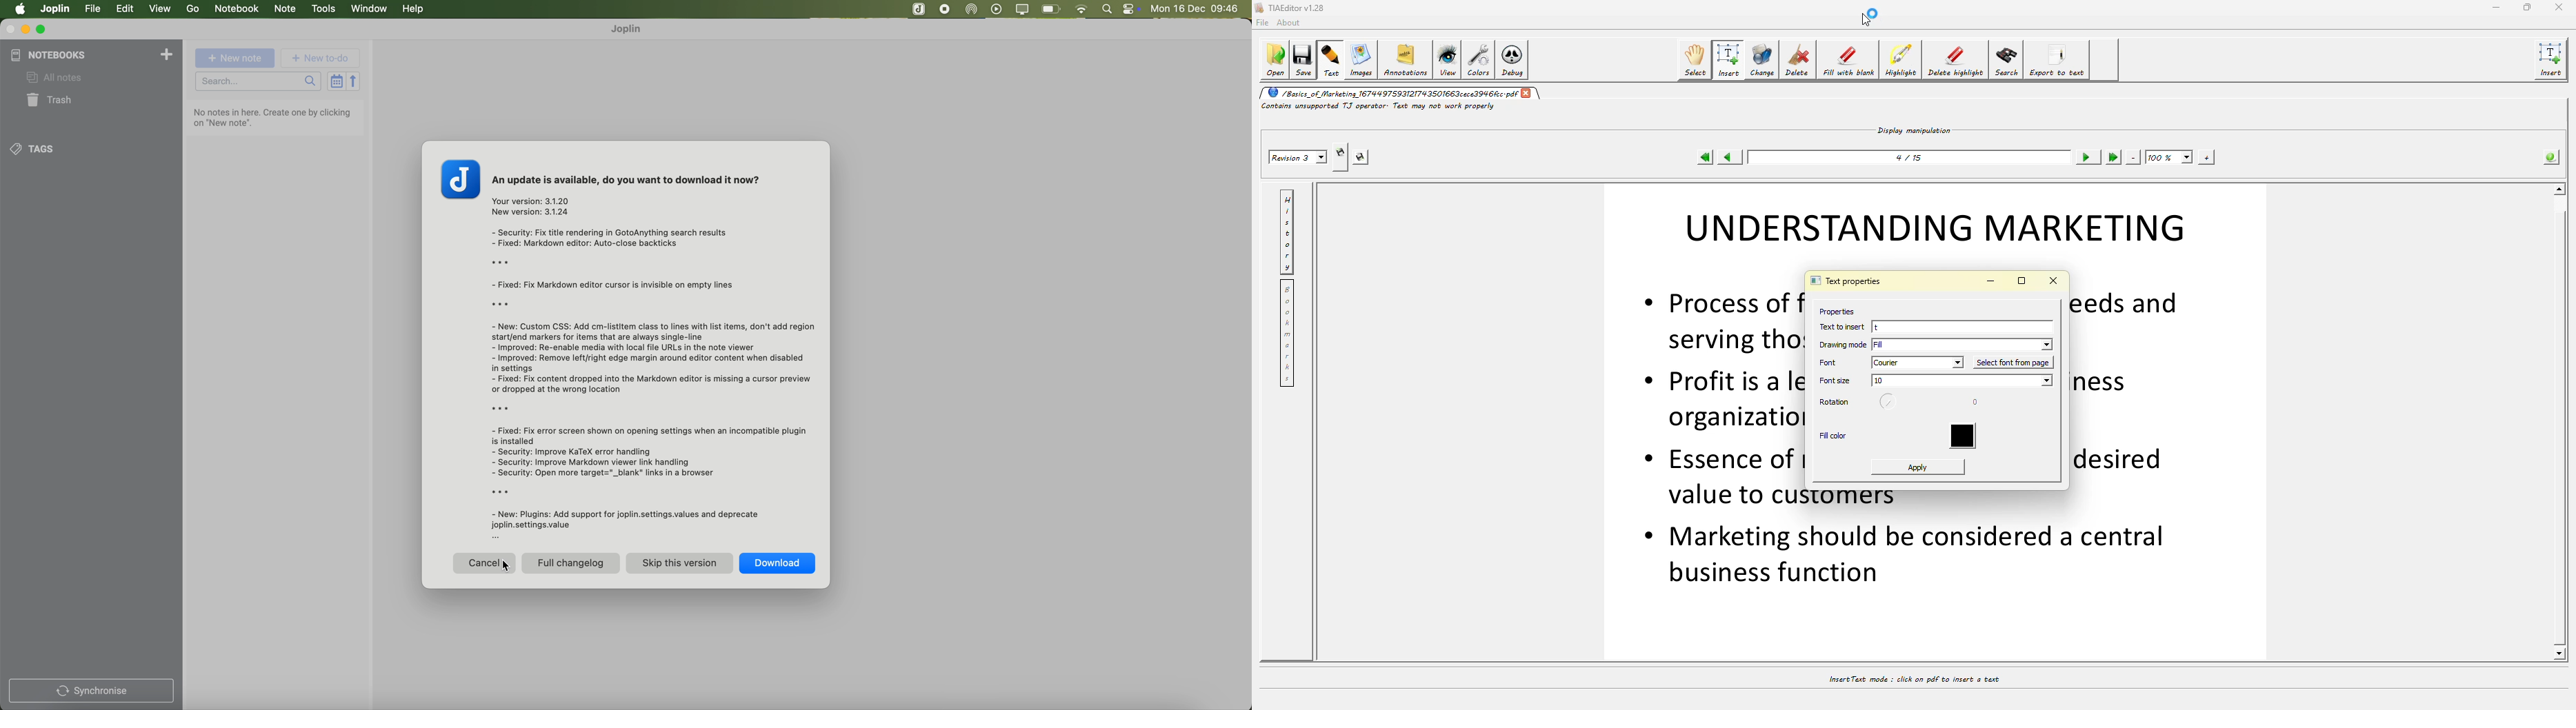 The width and height of the screenshot is (2576, 728). Describe the element at coordinates (453, 181) in the screenshot. I see `J logo` at that location.